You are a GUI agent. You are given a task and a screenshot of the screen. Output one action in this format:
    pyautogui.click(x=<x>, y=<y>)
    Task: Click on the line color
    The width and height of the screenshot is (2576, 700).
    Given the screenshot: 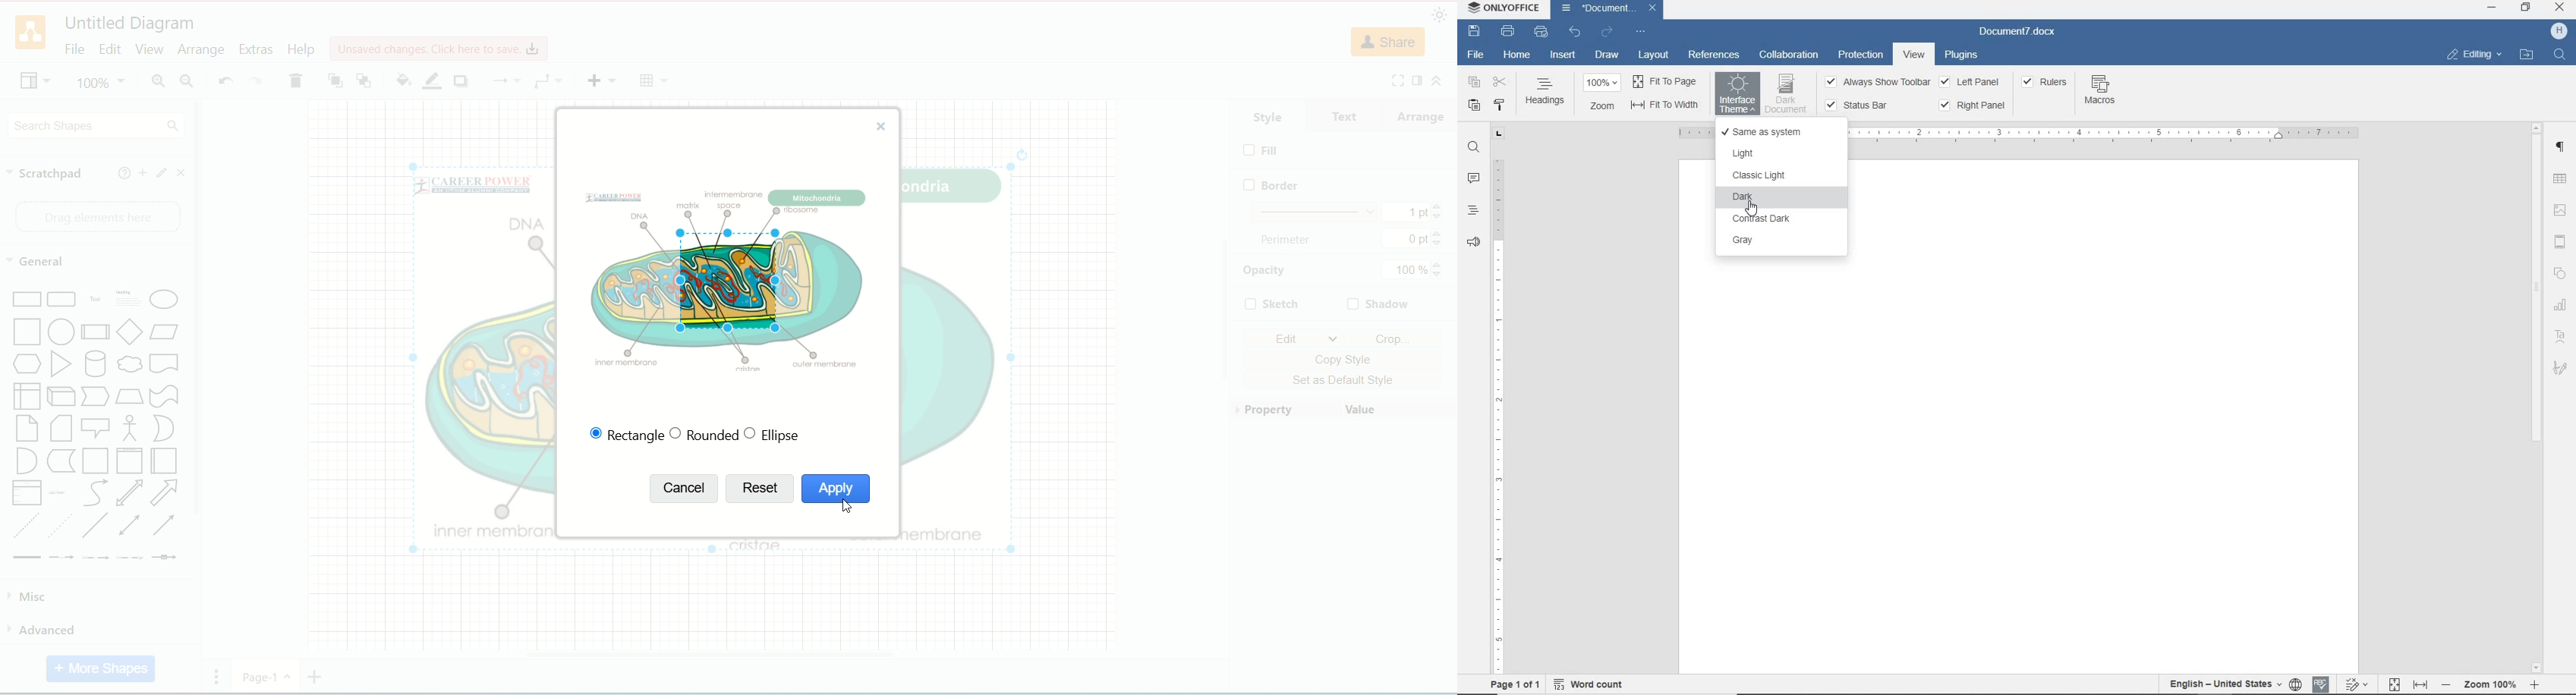 What is the action you would take?
    pyautogui.click(x=431, y=80)
    